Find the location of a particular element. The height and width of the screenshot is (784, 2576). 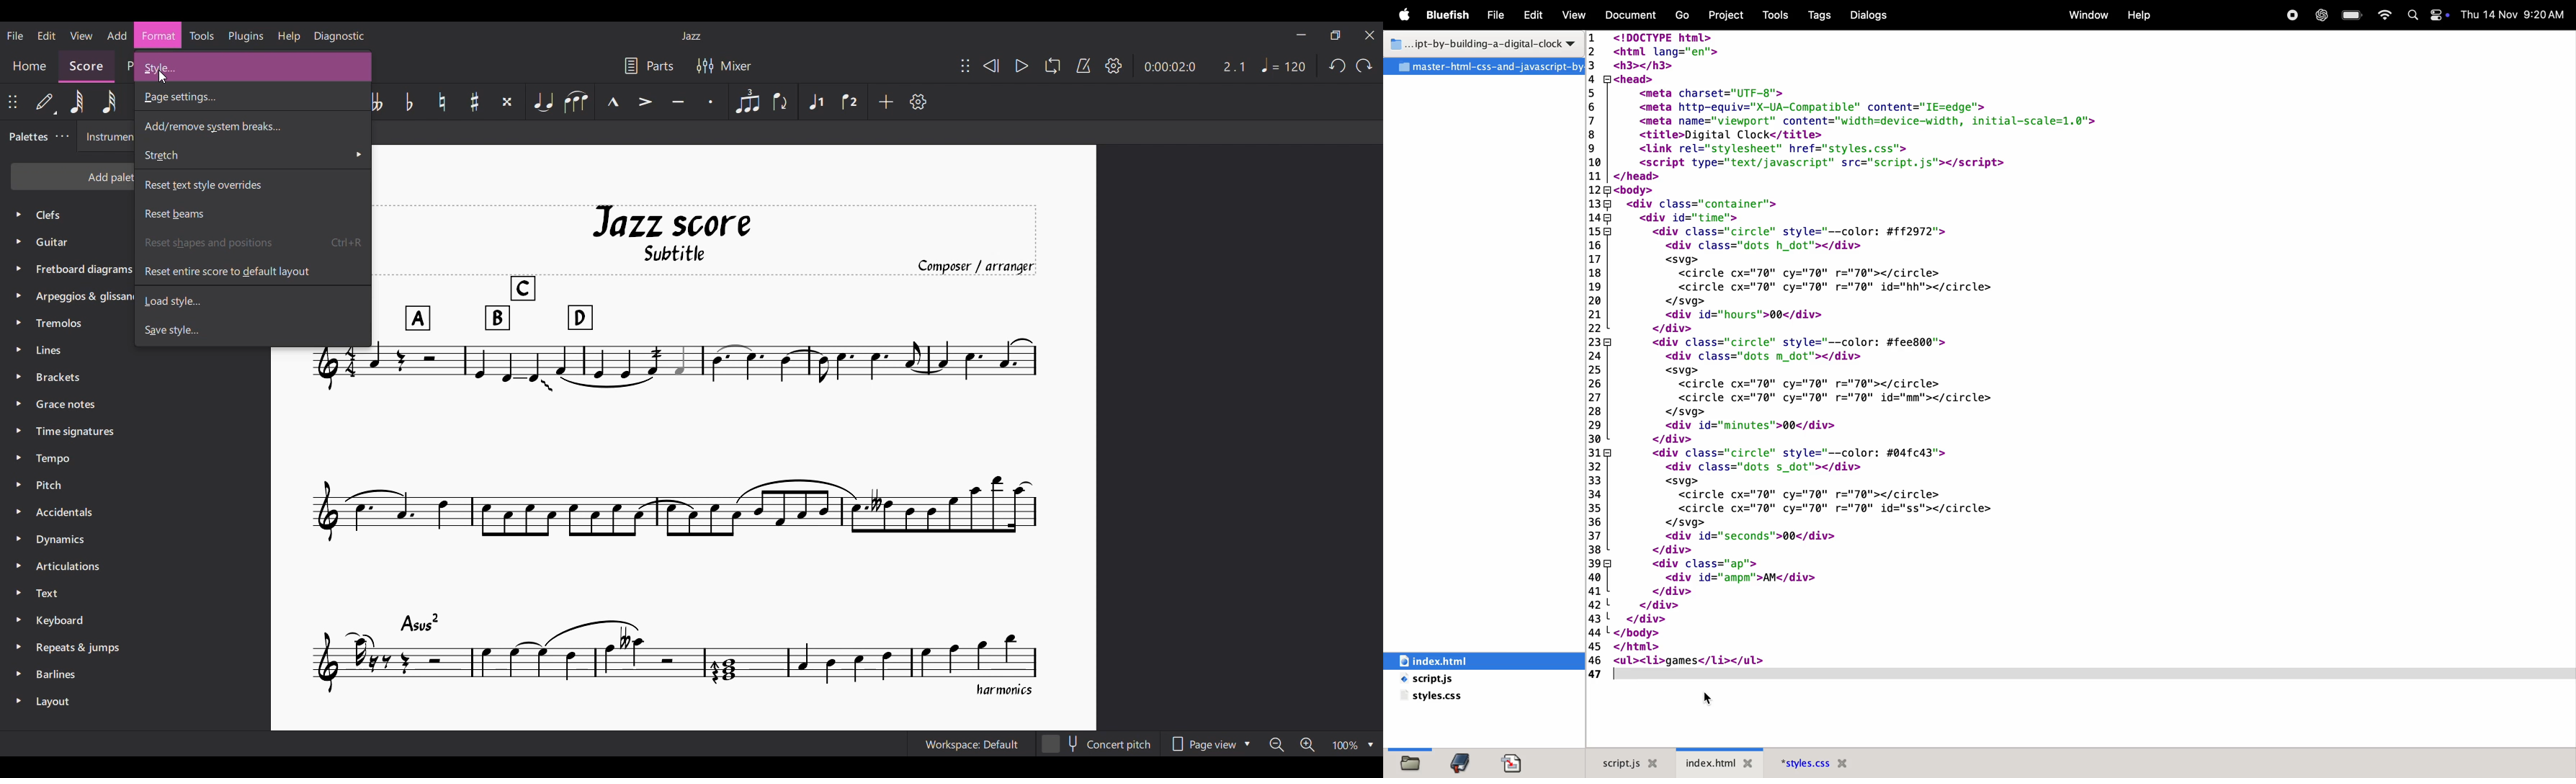

date and time is located at coordinates (2513, 14).